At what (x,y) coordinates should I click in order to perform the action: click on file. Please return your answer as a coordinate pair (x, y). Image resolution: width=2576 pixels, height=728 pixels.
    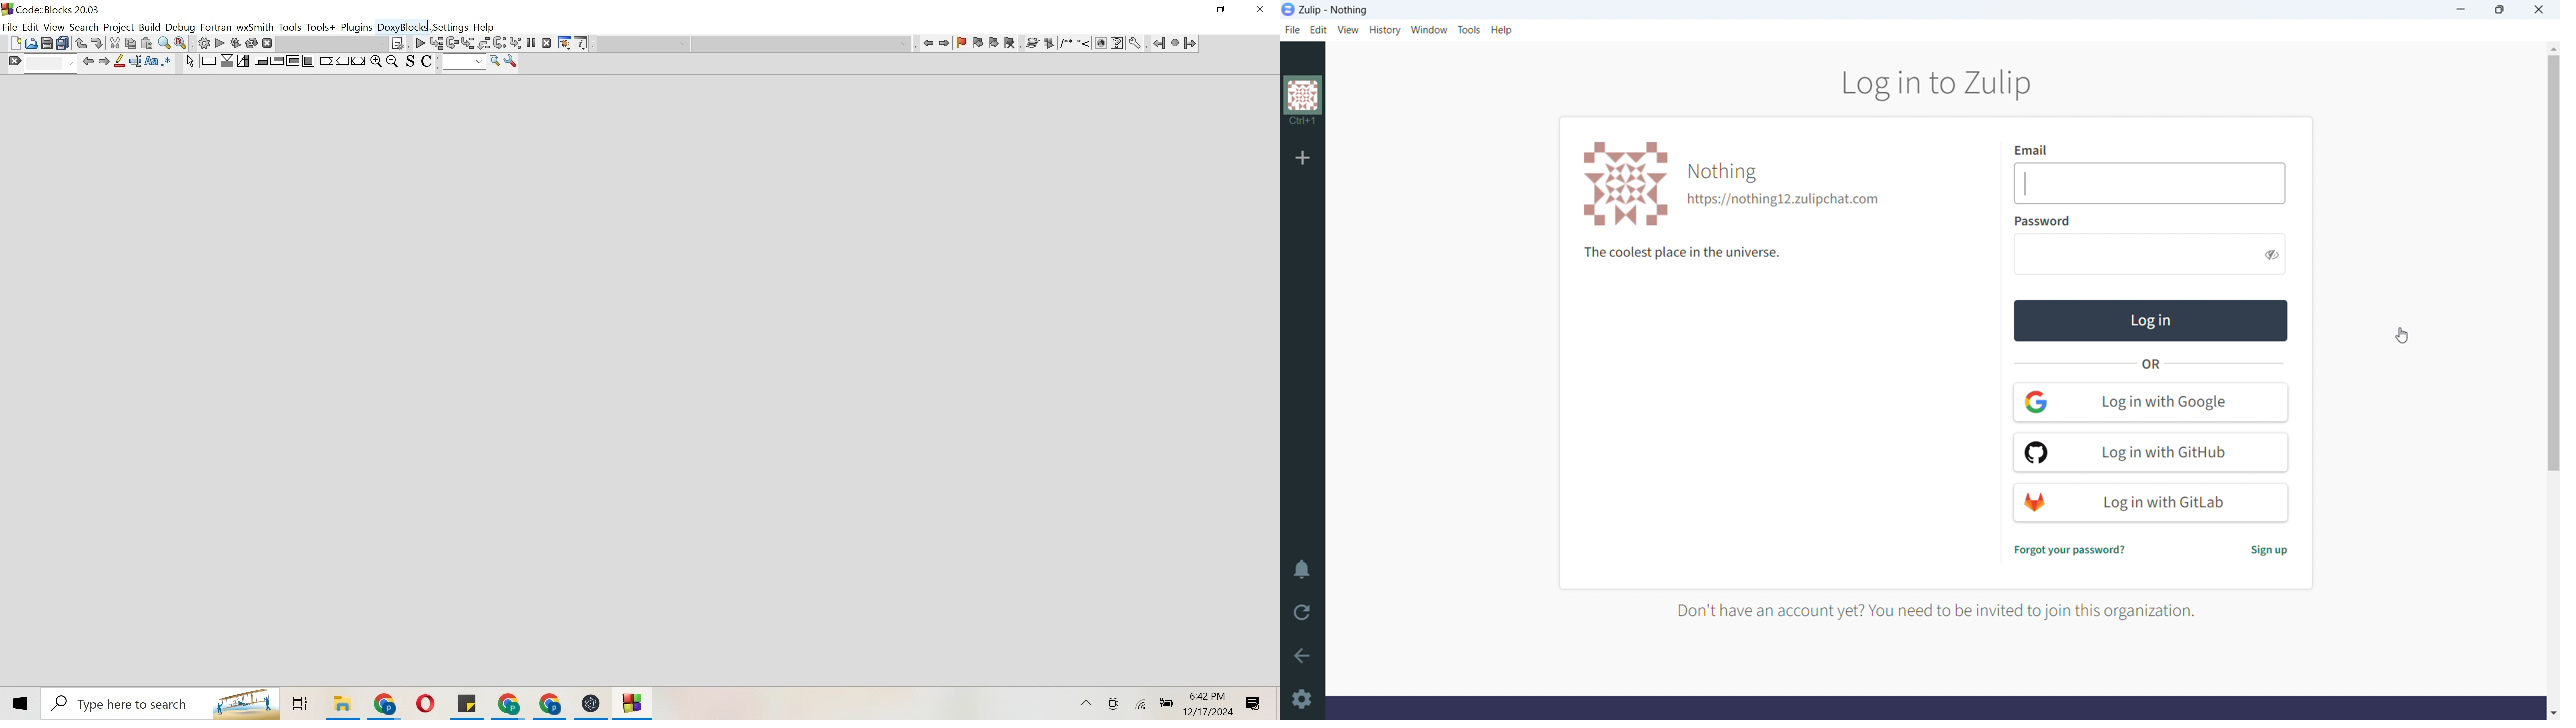
    Looking at the image, I should click on (1291, 29).